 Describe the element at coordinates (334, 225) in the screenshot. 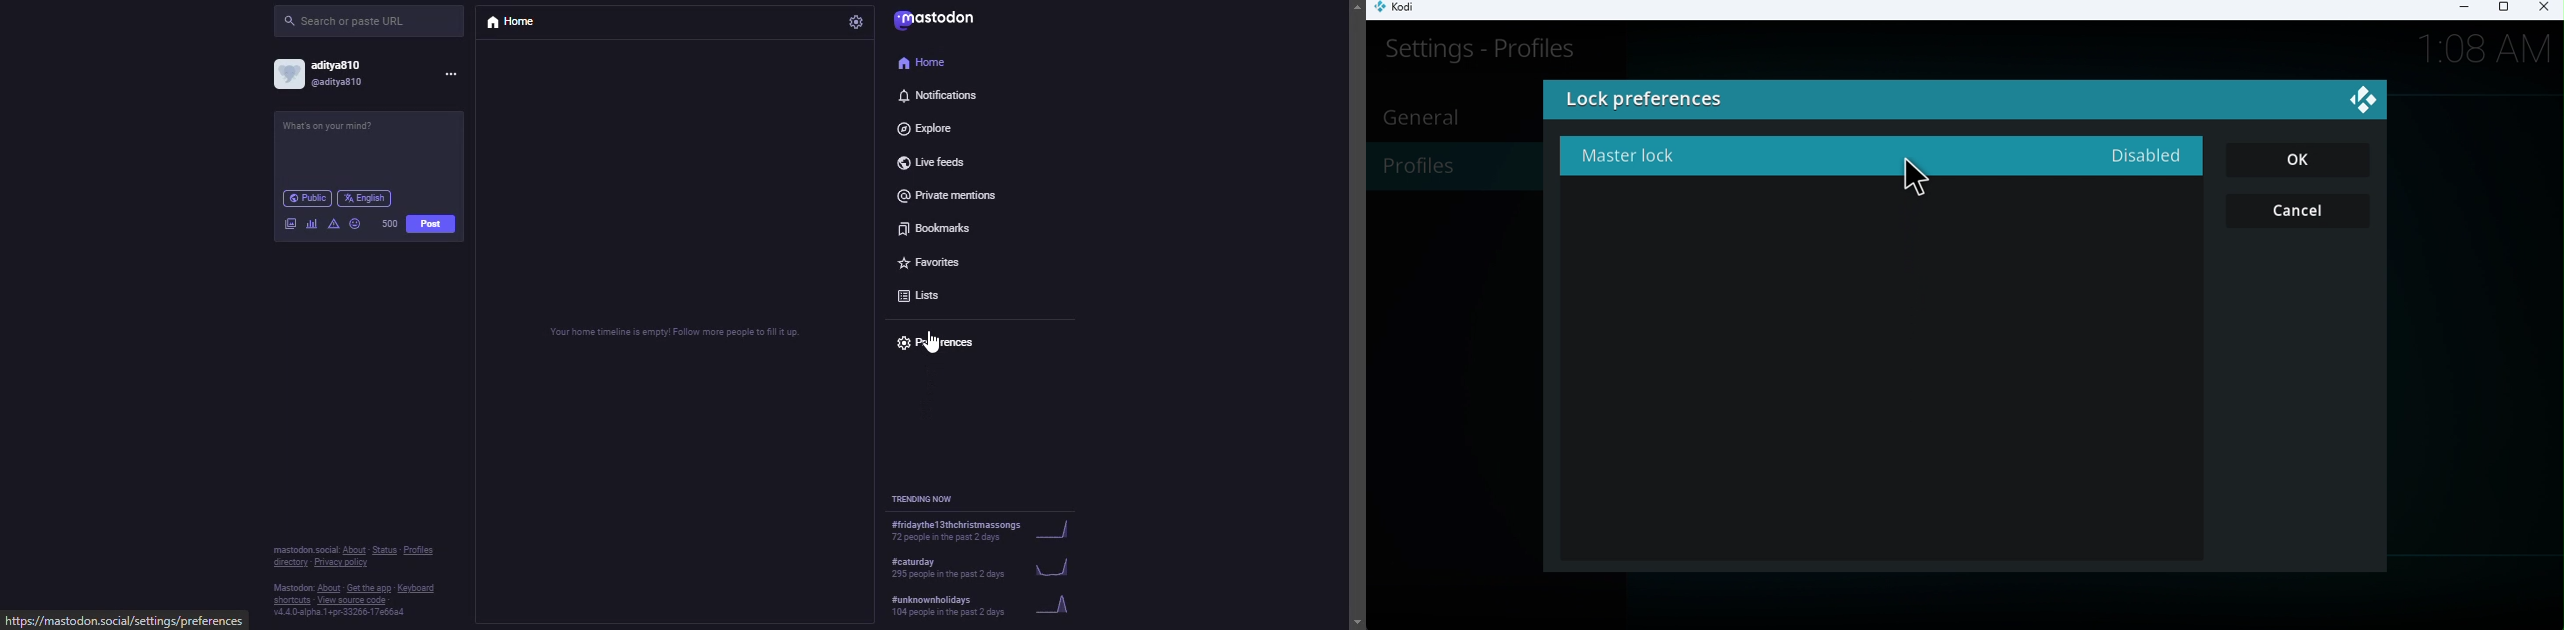

I see `advanced` at that location.